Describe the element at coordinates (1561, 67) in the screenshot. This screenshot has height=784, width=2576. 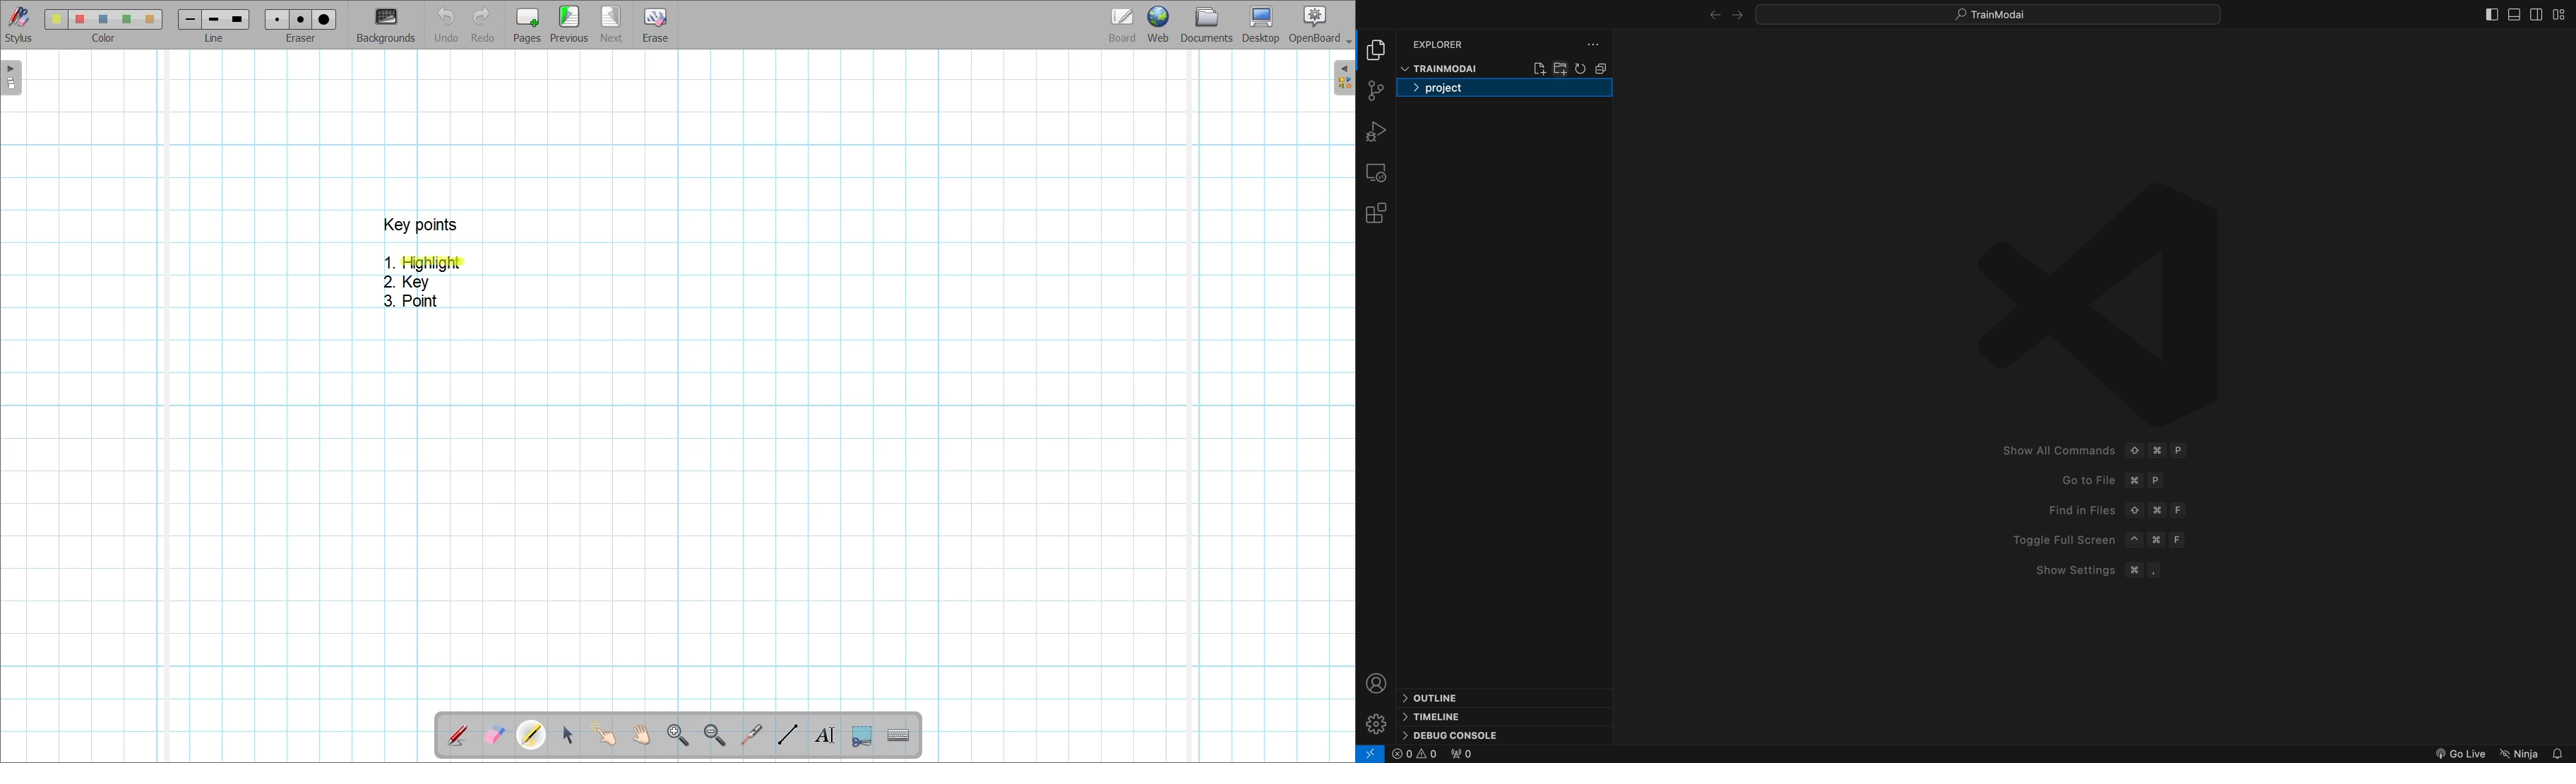
I see `create folder` at that location.